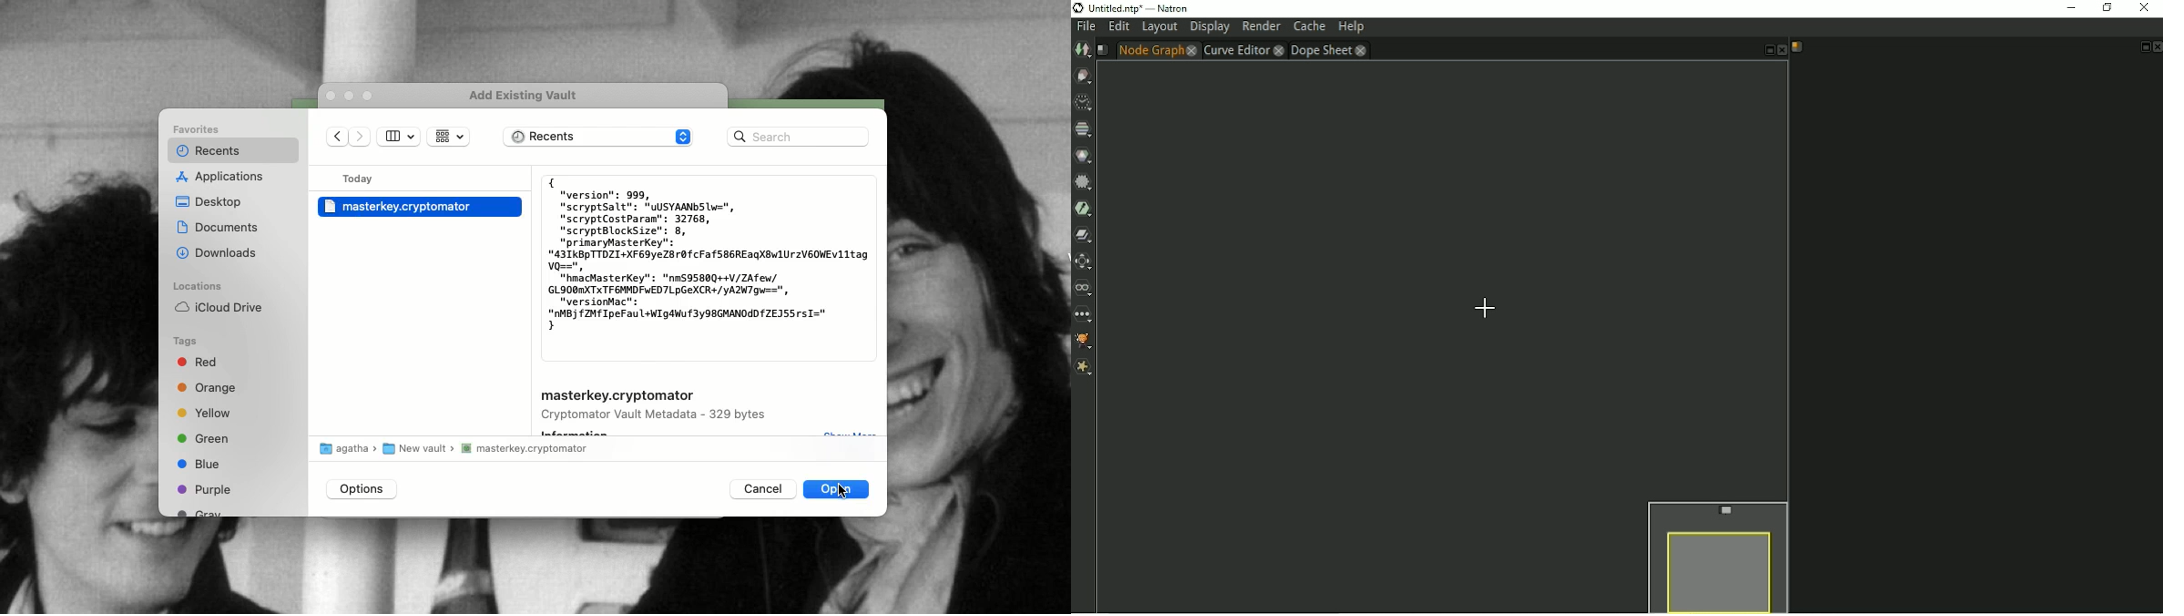 This screenshot has width=2184, height=616. Describe the element at coordinates (1084, 288) in the screenshot. I see `Views` at that location.